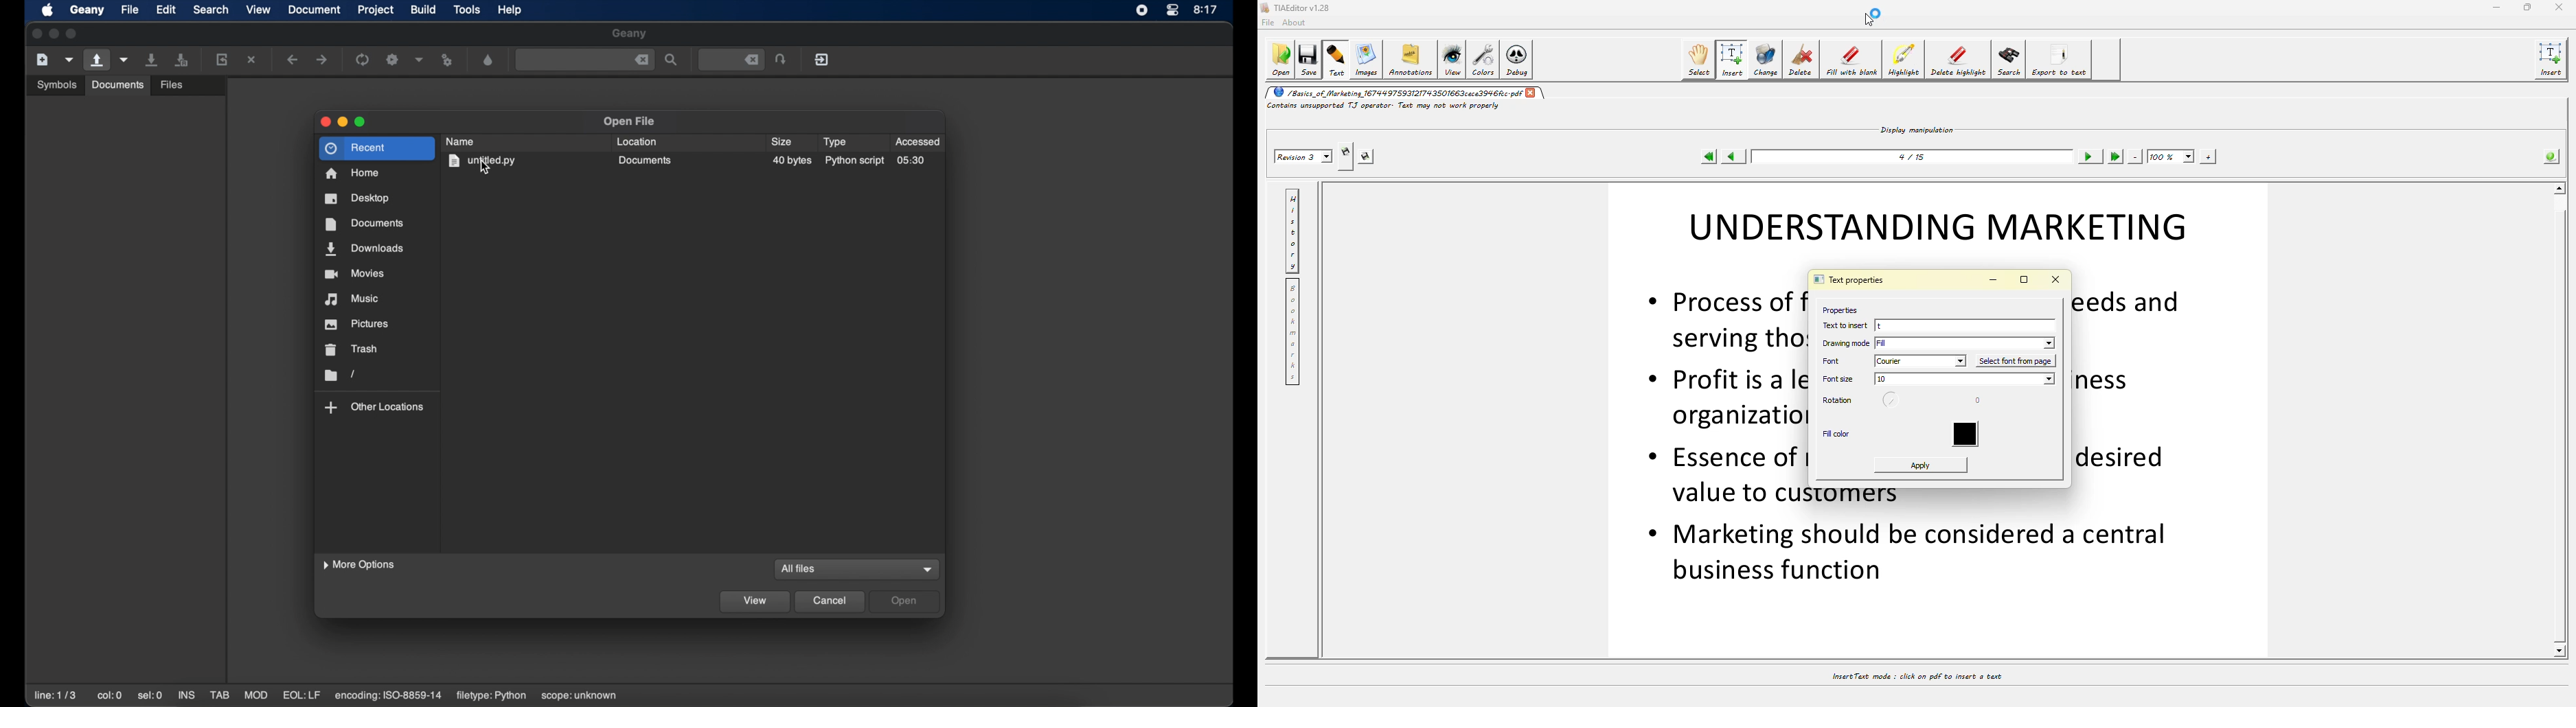 The width and height of the screenshot is (2576, 728). What do you see at coordinates (252, 59) in the screenshot?
I see `close the current file` at bounding box center [252, 59].